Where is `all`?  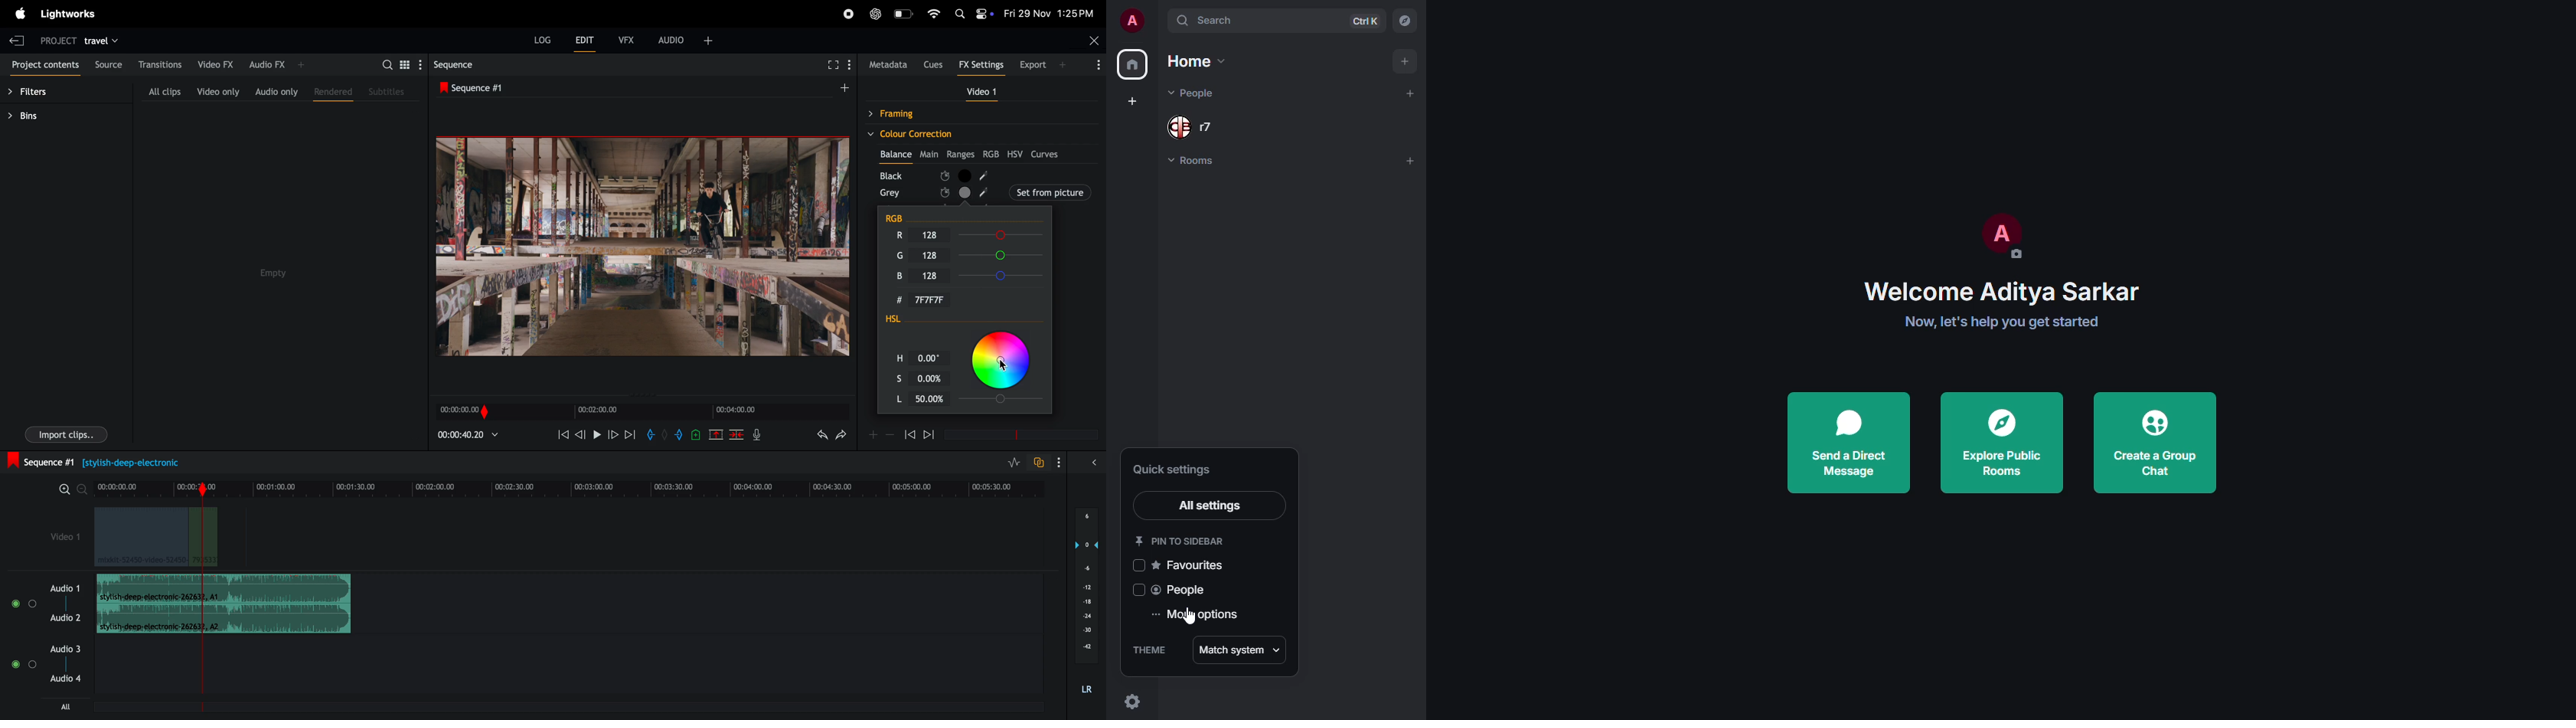
all is located at coordinates (65, 706).